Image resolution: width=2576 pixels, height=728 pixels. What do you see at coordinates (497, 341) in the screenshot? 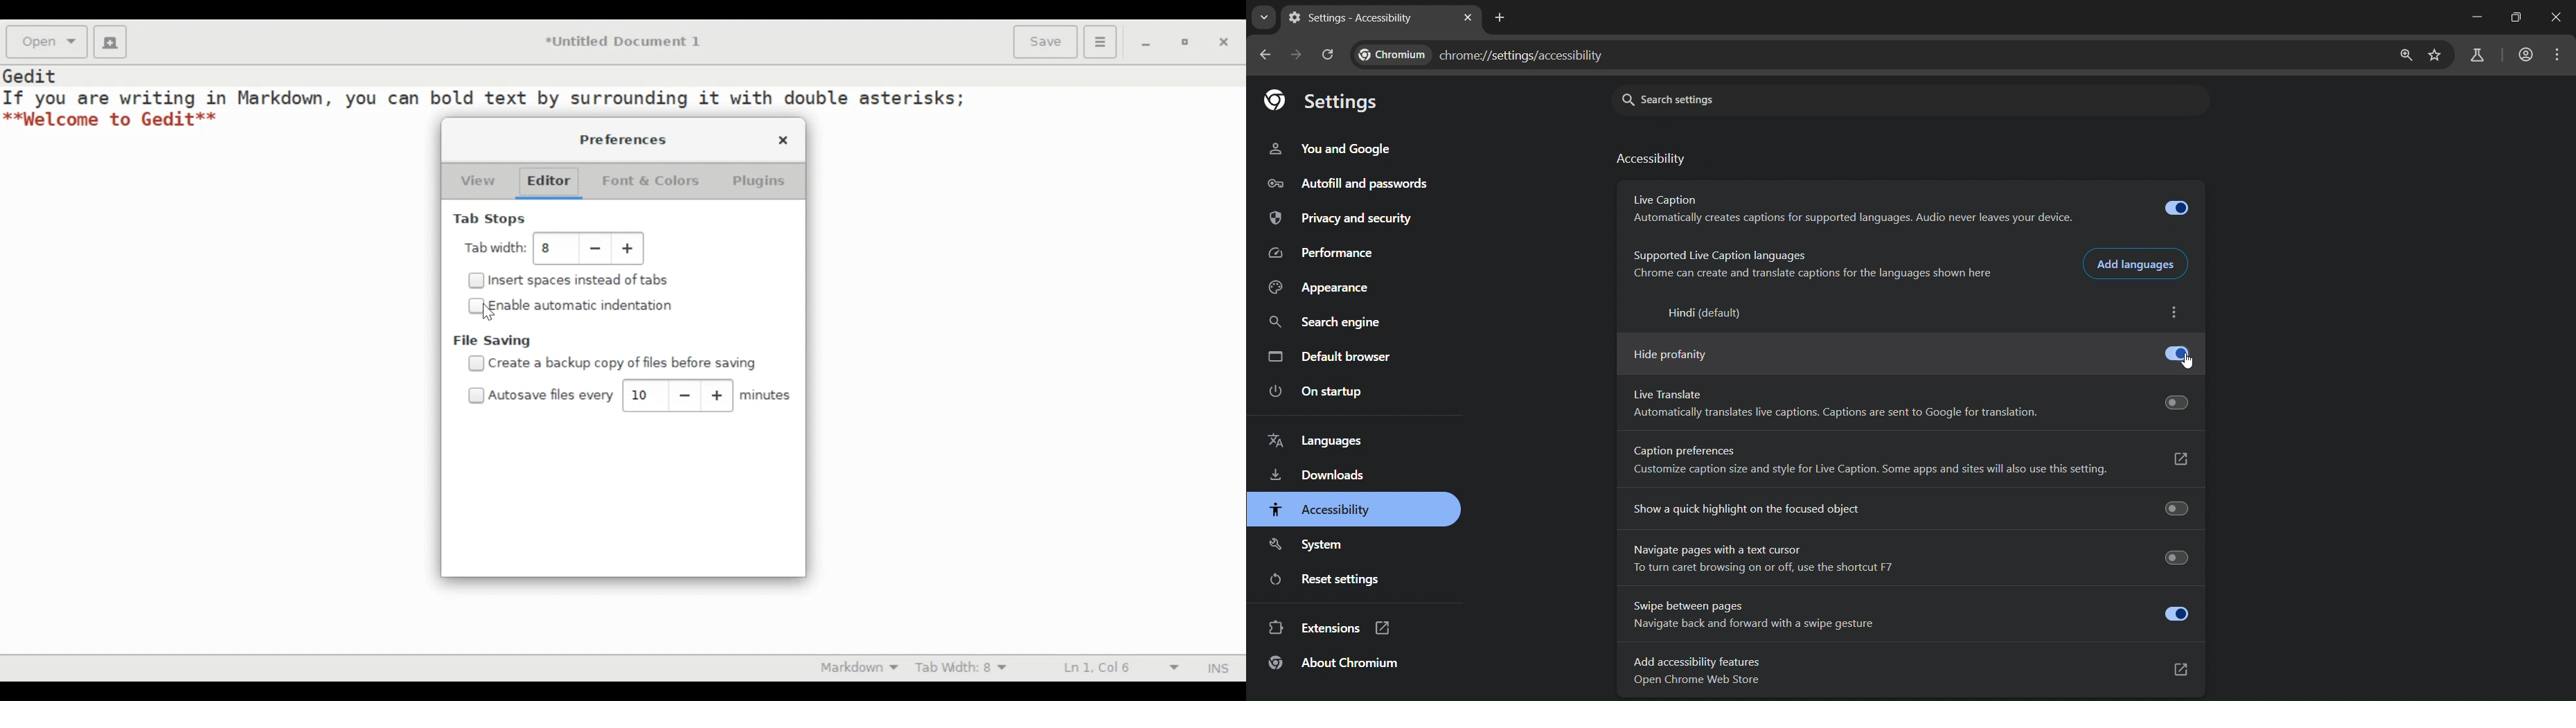
I see `File saving` at bounding box center [497, 341].